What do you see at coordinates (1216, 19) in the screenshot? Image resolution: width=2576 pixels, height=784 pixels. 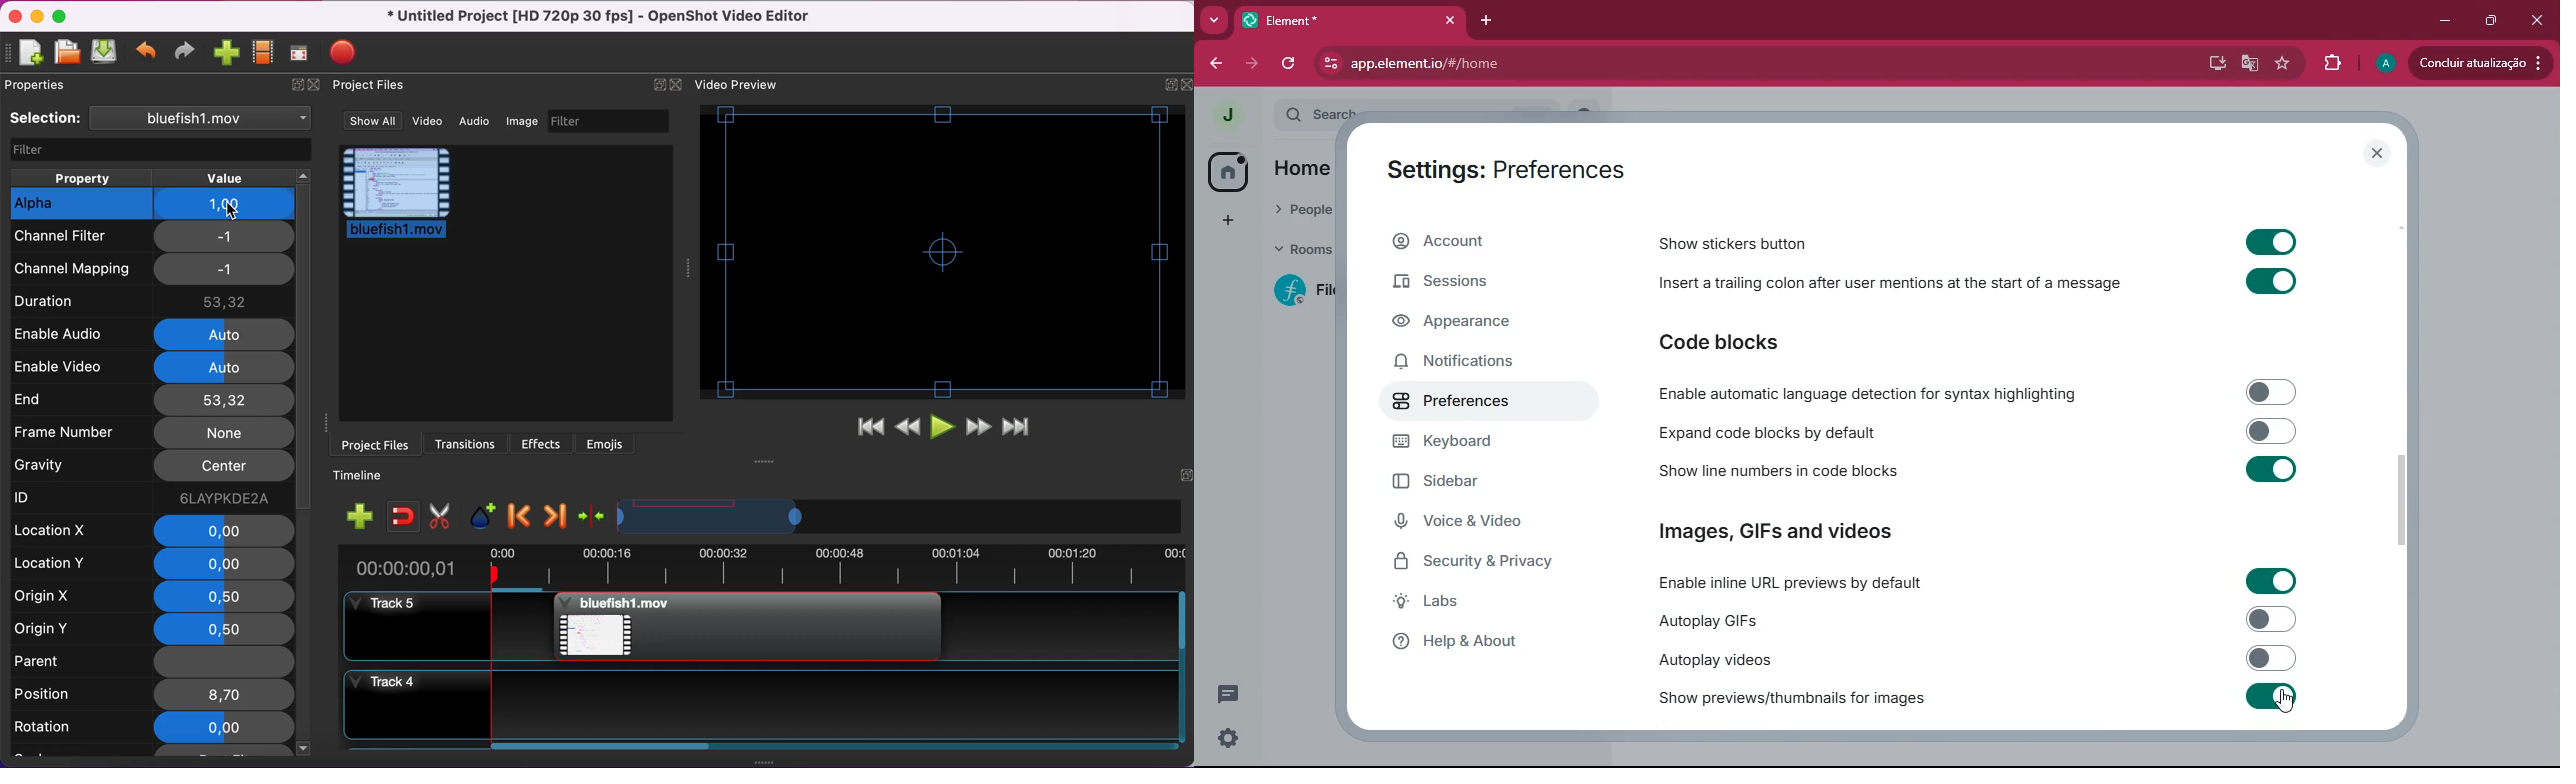 I see `more` at bounding box center [1216, 19].